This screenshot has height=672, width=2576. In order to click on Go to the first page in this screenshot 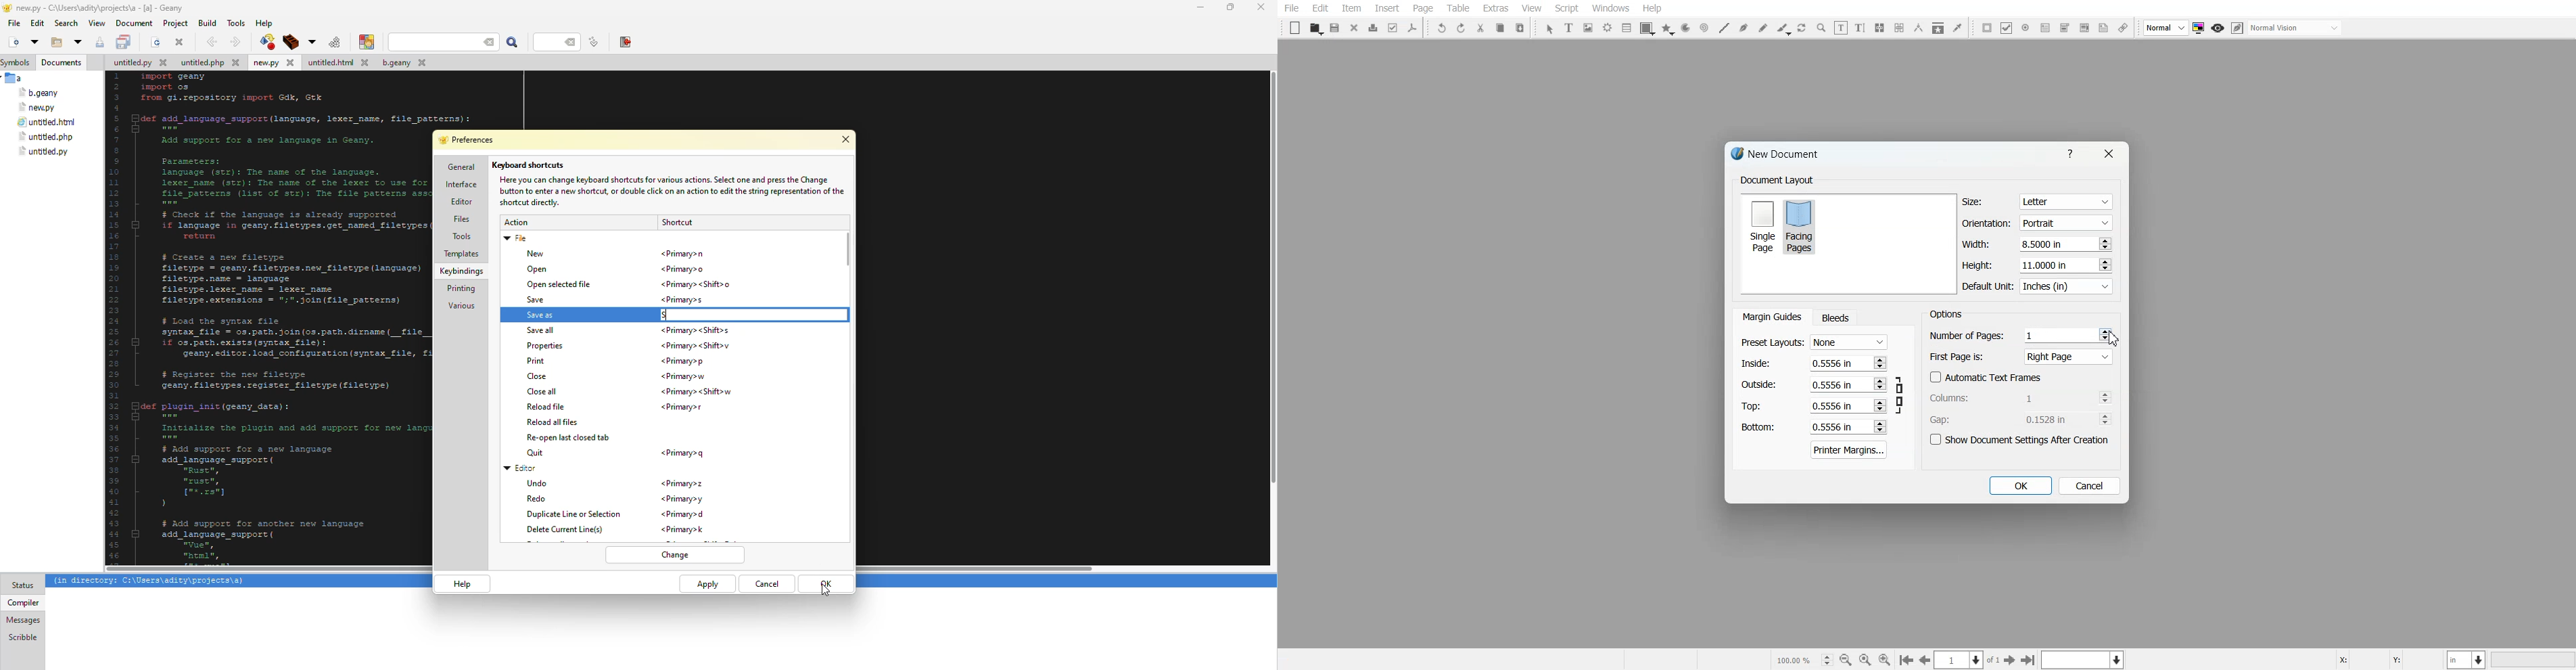, I will do `click(2030, 660)`.